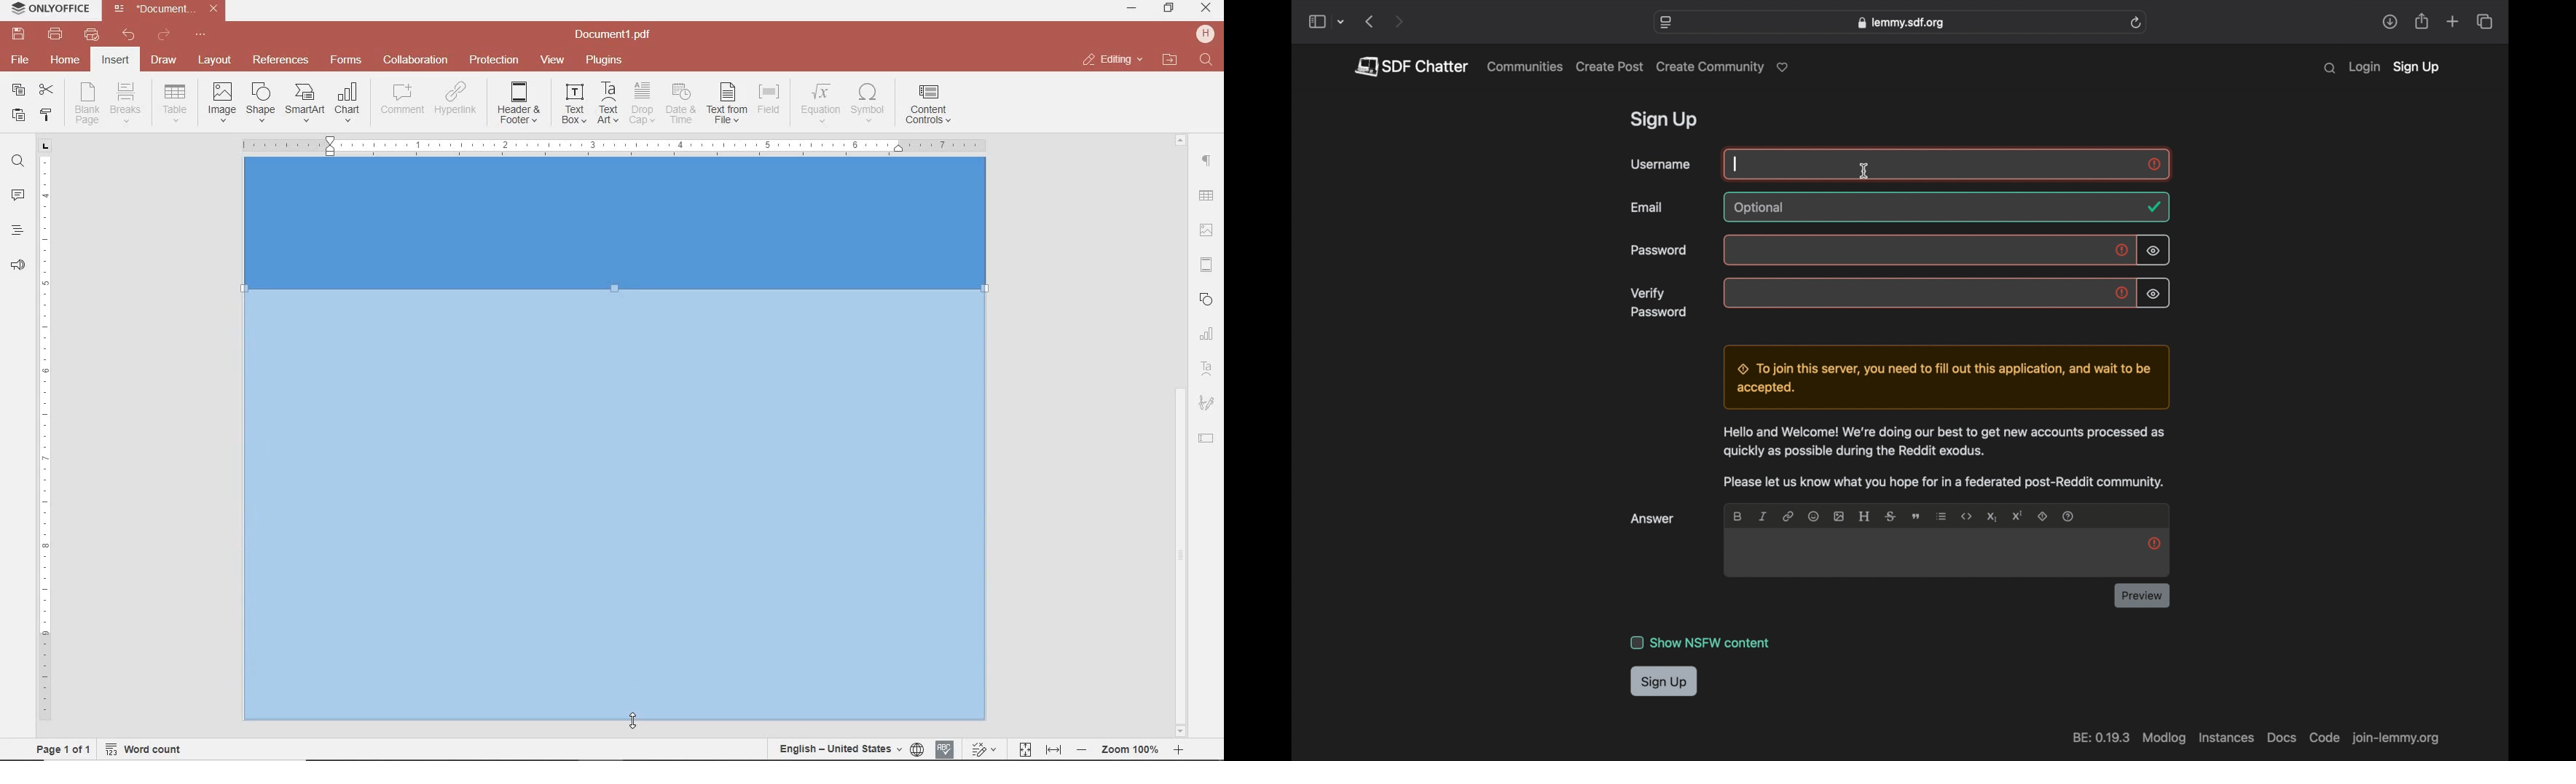 The height and width of the screenshot is (784, 2576). What do you see at coordinates (18, 266) in the screenshot?
I see `feedback & support` at bounding box center [18, 266].